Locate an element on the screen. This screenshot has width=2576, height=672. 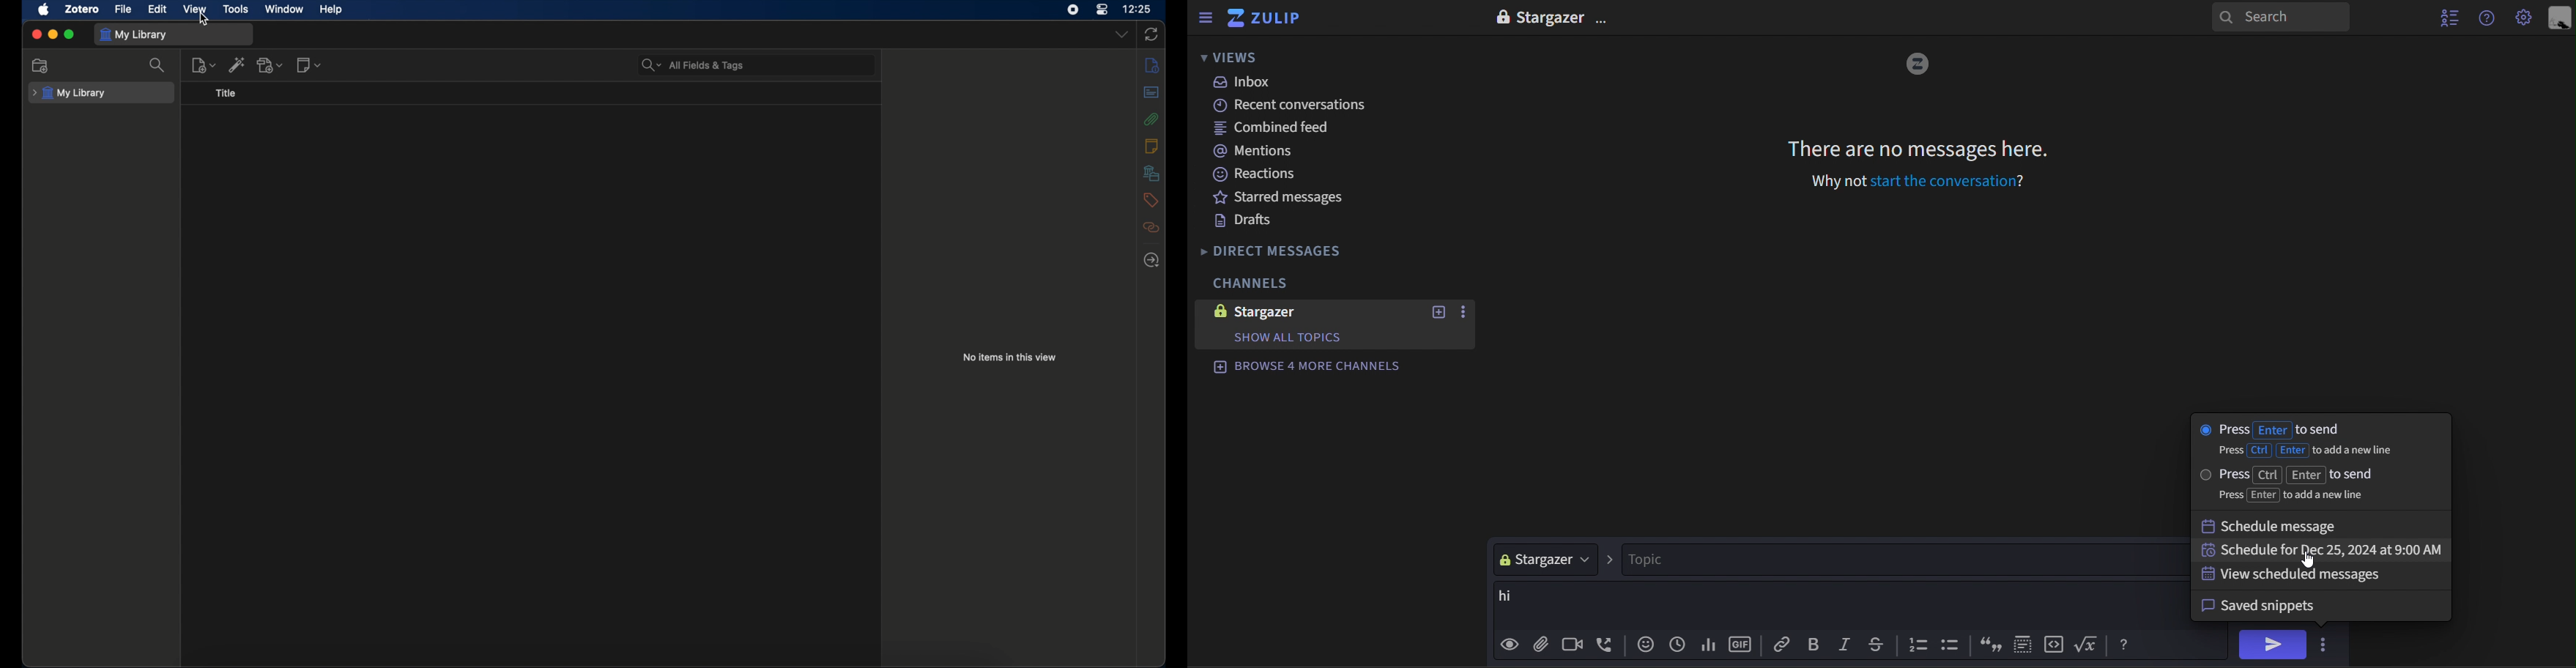
file is located at coordinates (123, 9).